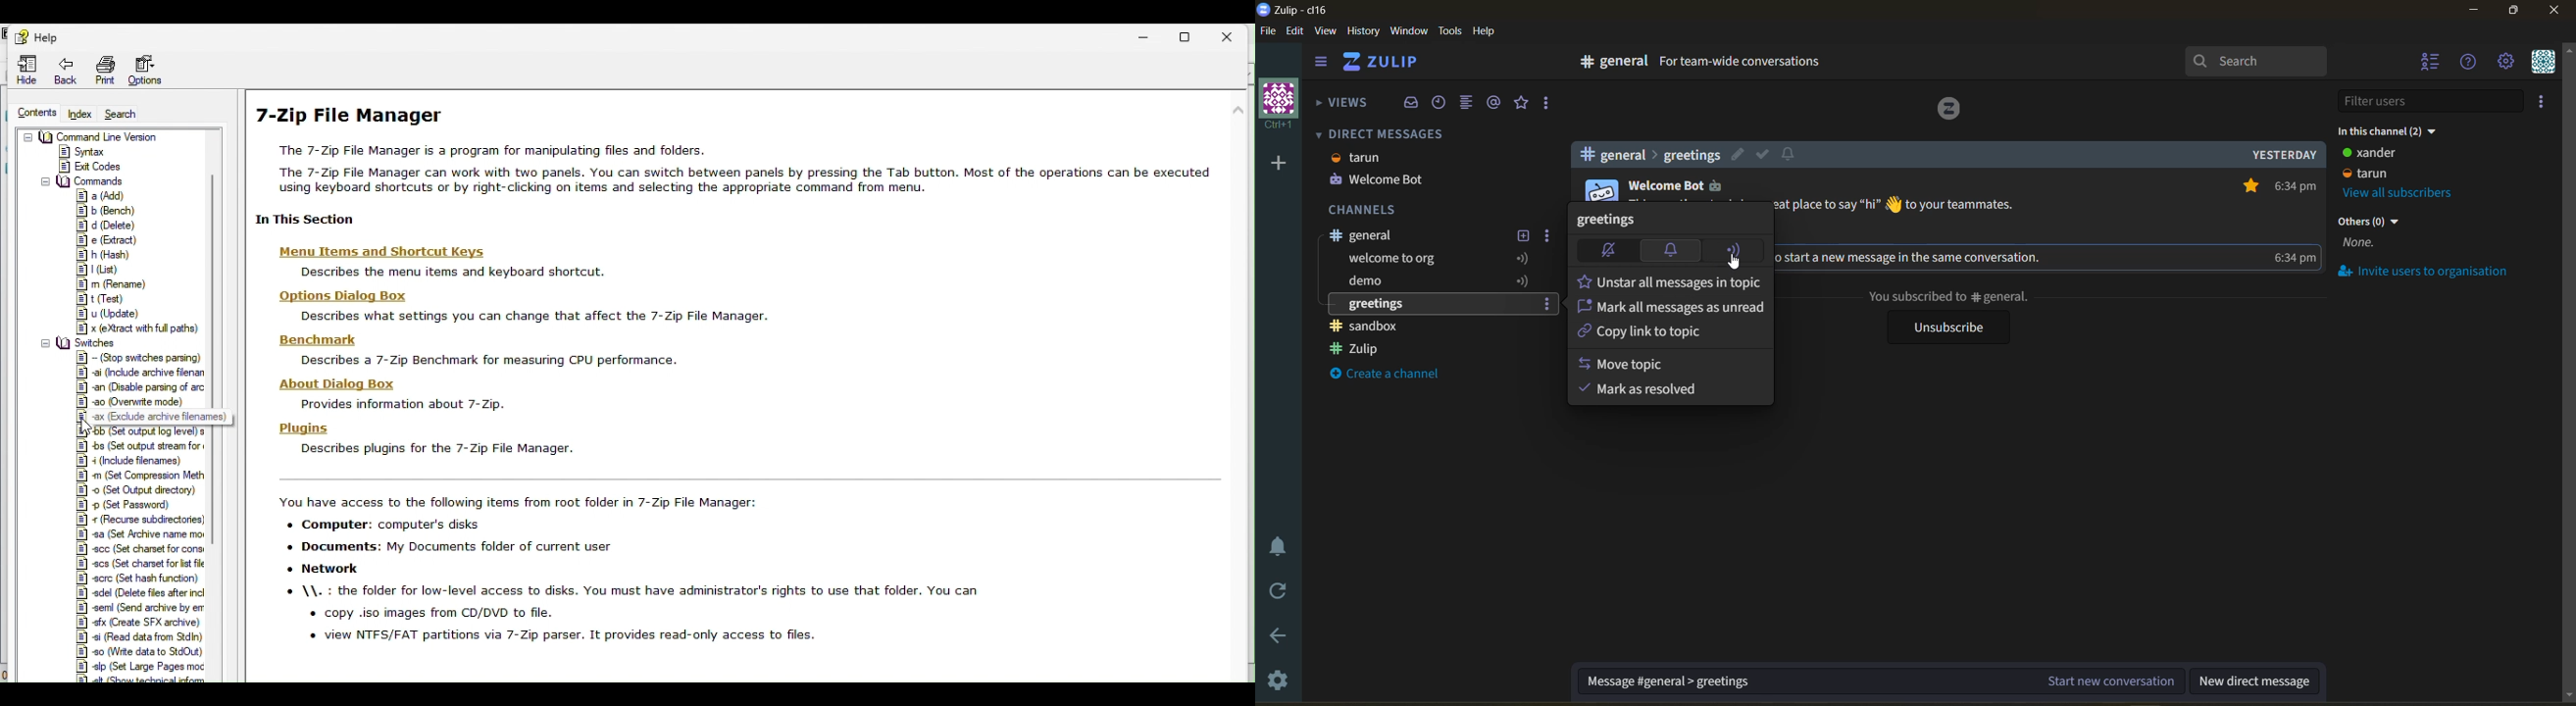 Image resolution: width=2576 pixels, height=728 pixels. What do you see at coordinates (2296, 224) in the screenshot?
I see `time` at bounding box center [2296, 224].